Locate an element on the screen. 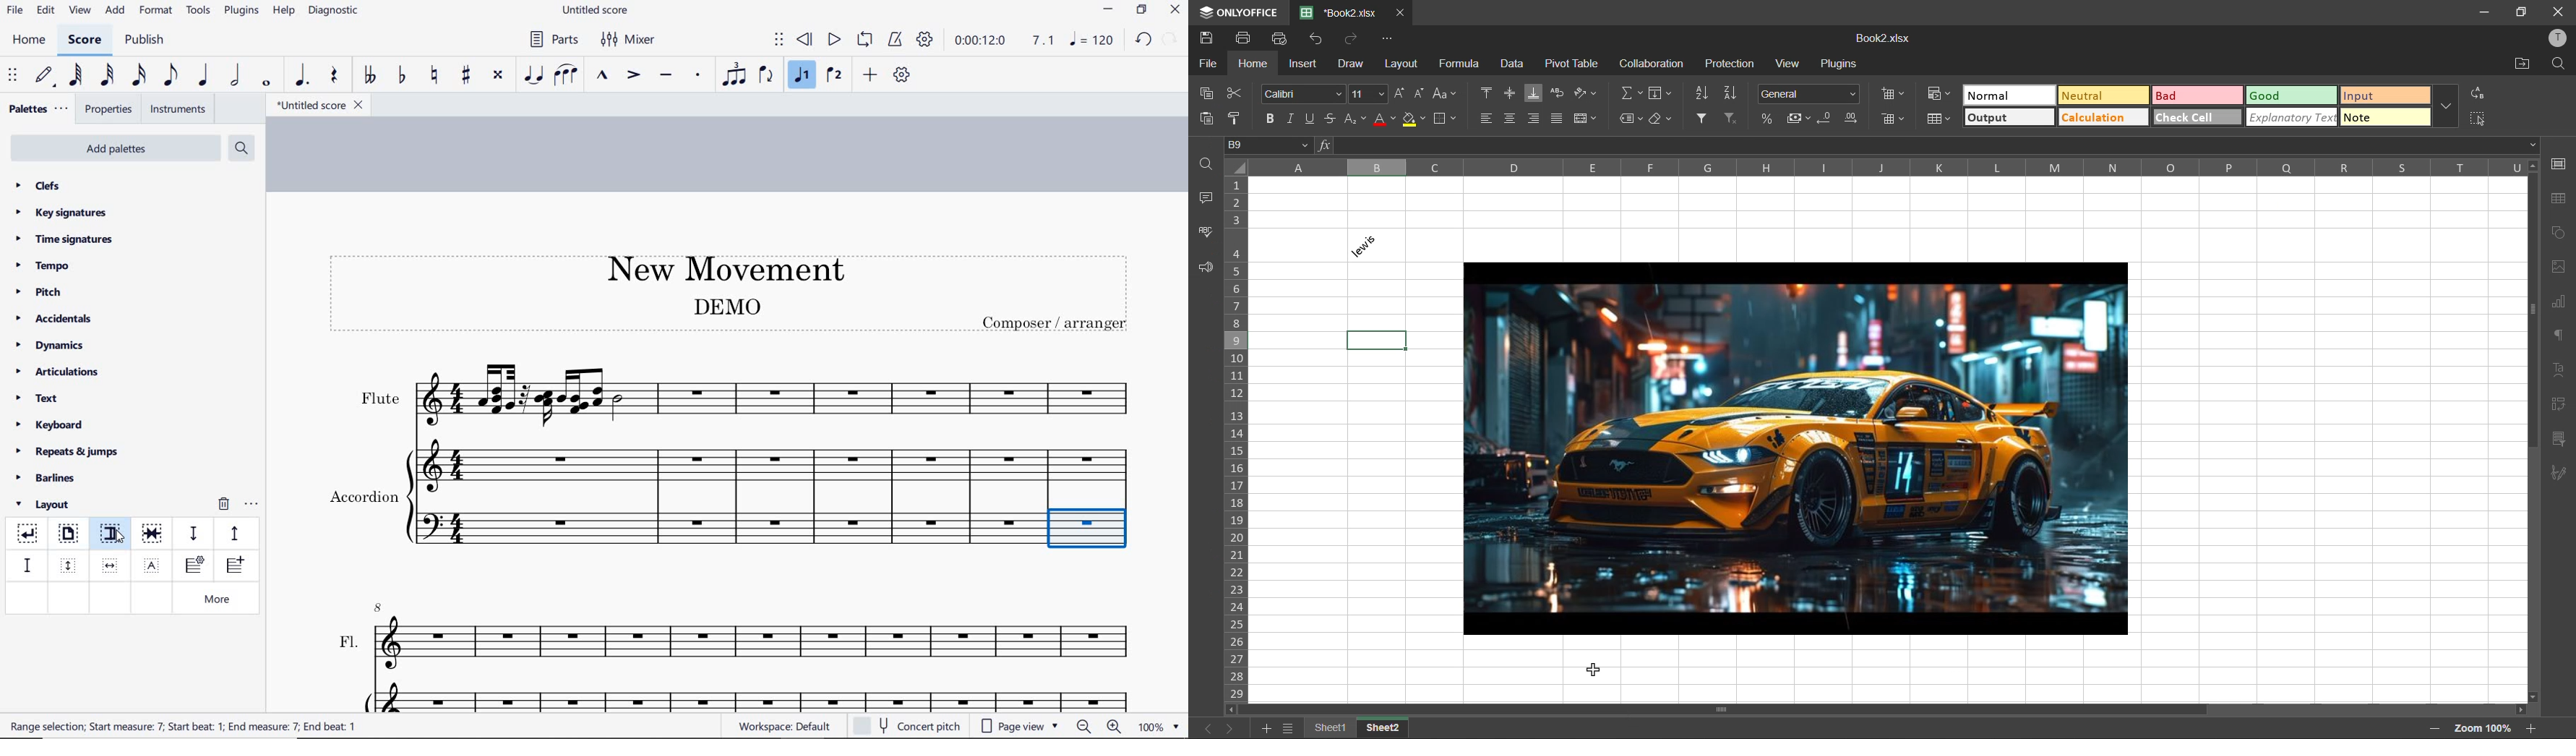  insert vertical frame is located at coordinates (70, 564).